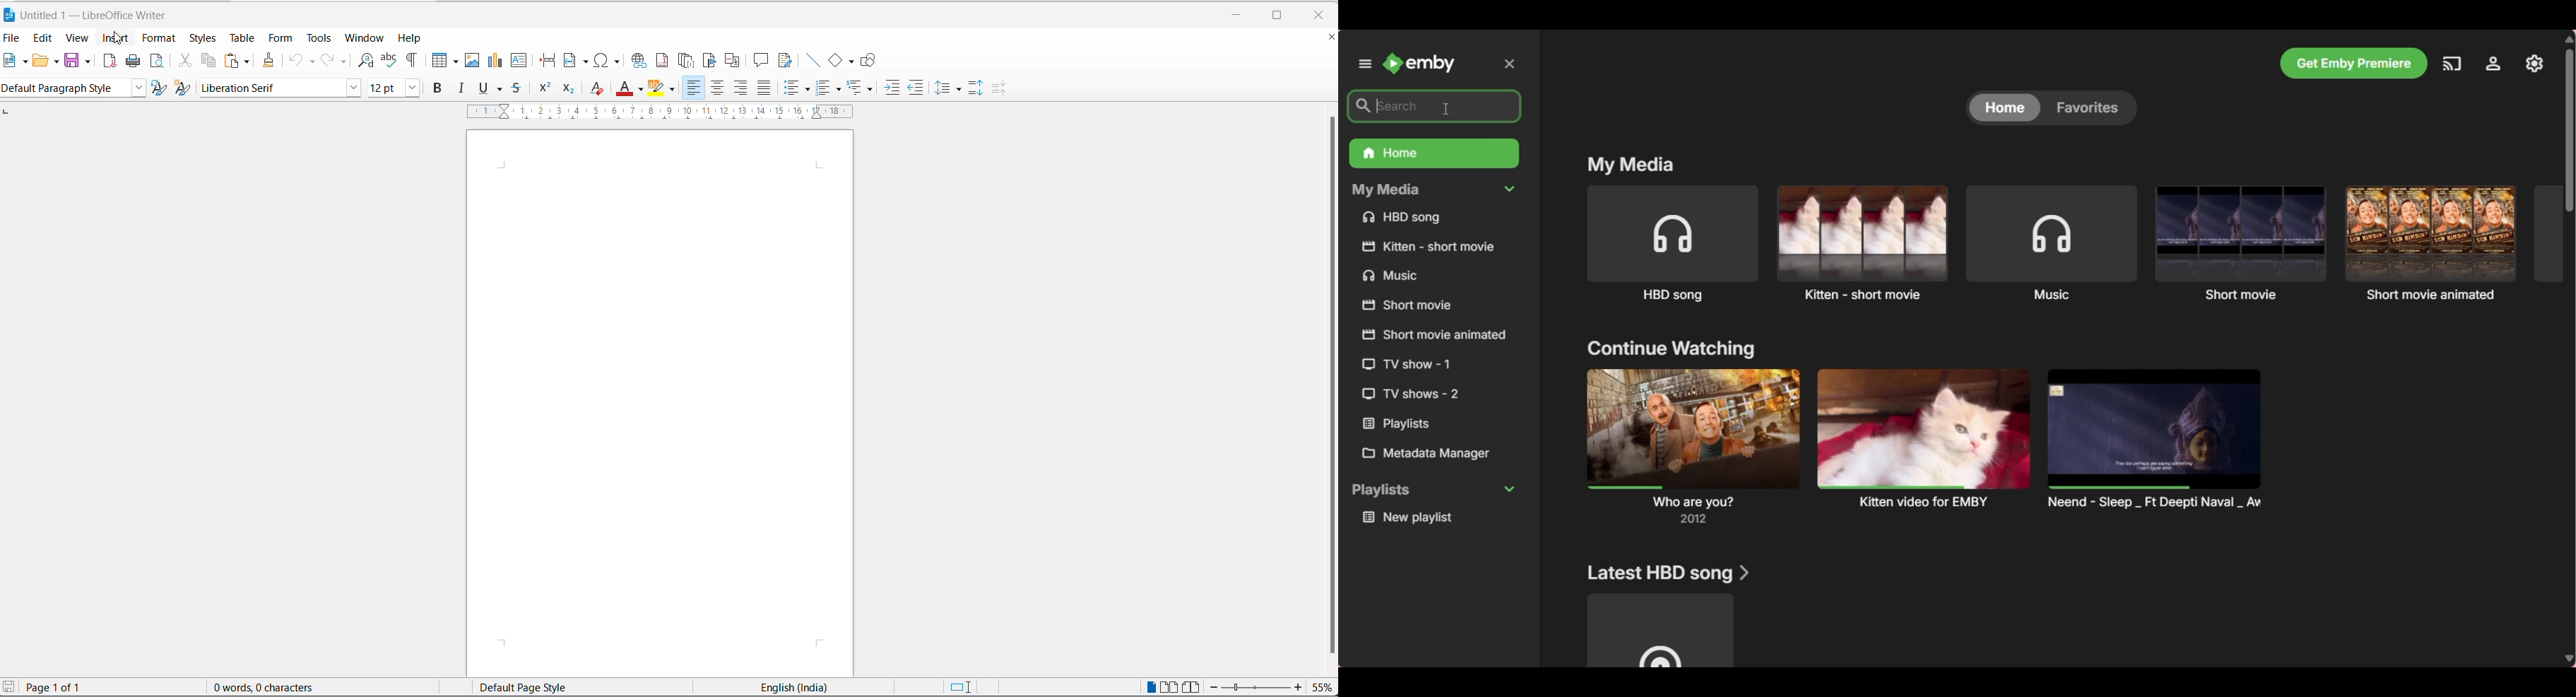 This screenshot has width=2576, height=700. What do you see at coordinates (413, 60) in the screenshot?
I see `toggle formatting marks` at bounding box center [413, 60].